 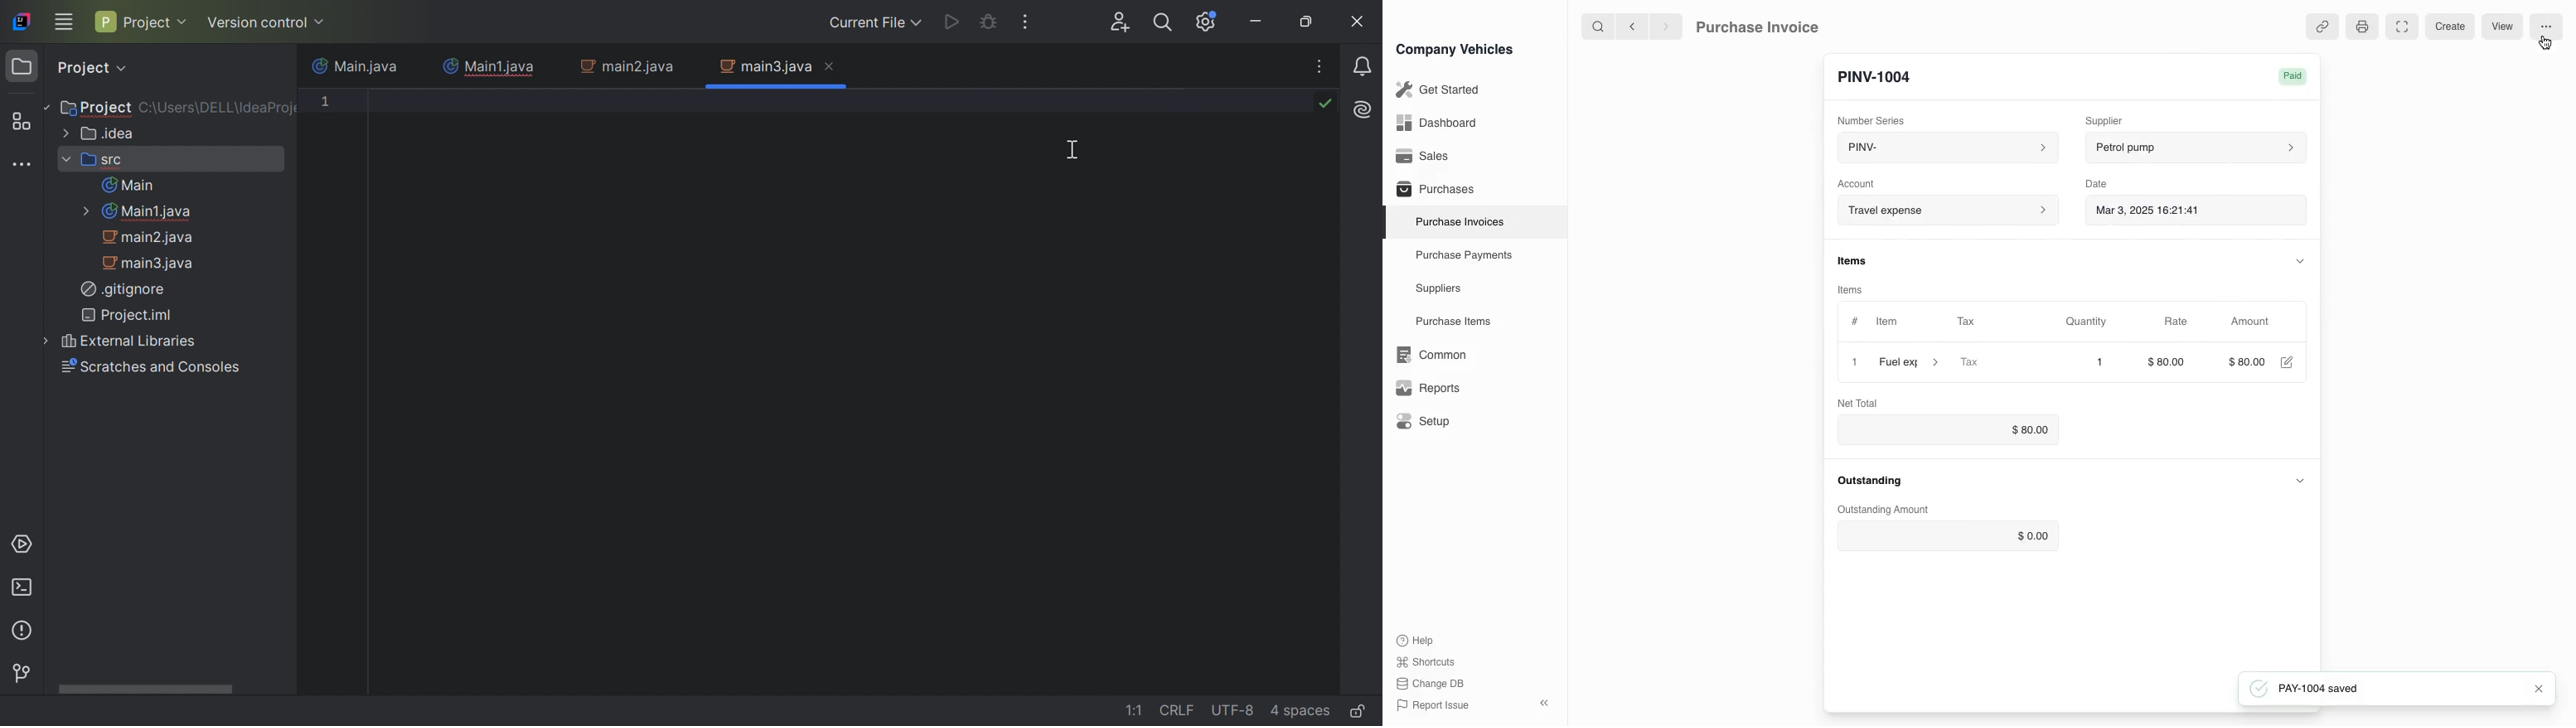 I want to click on Item, so click(x=1888, y=321).